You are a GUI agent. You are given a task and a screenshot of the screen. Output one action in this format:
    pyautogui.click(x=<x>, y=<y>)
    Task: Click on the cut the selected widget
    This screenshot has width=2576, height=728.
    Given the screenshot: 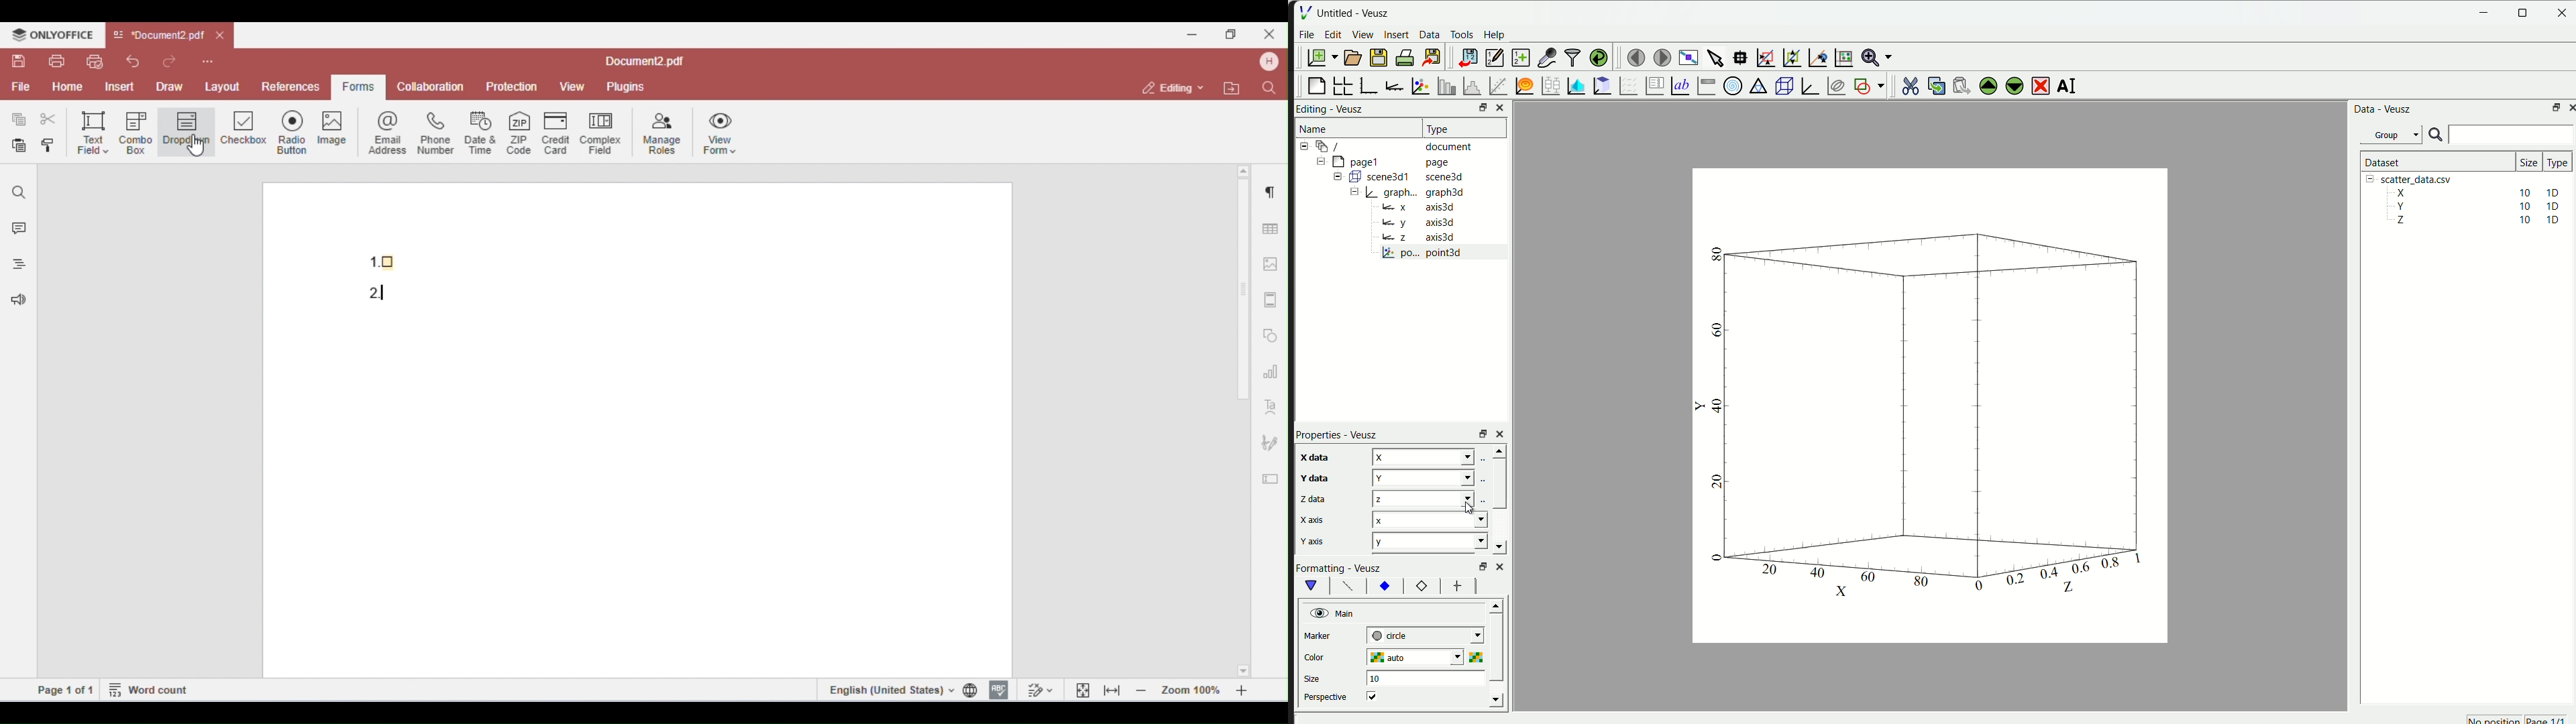 What is the action you would take?
    pyautogui.click(x=1909, y=85)
    